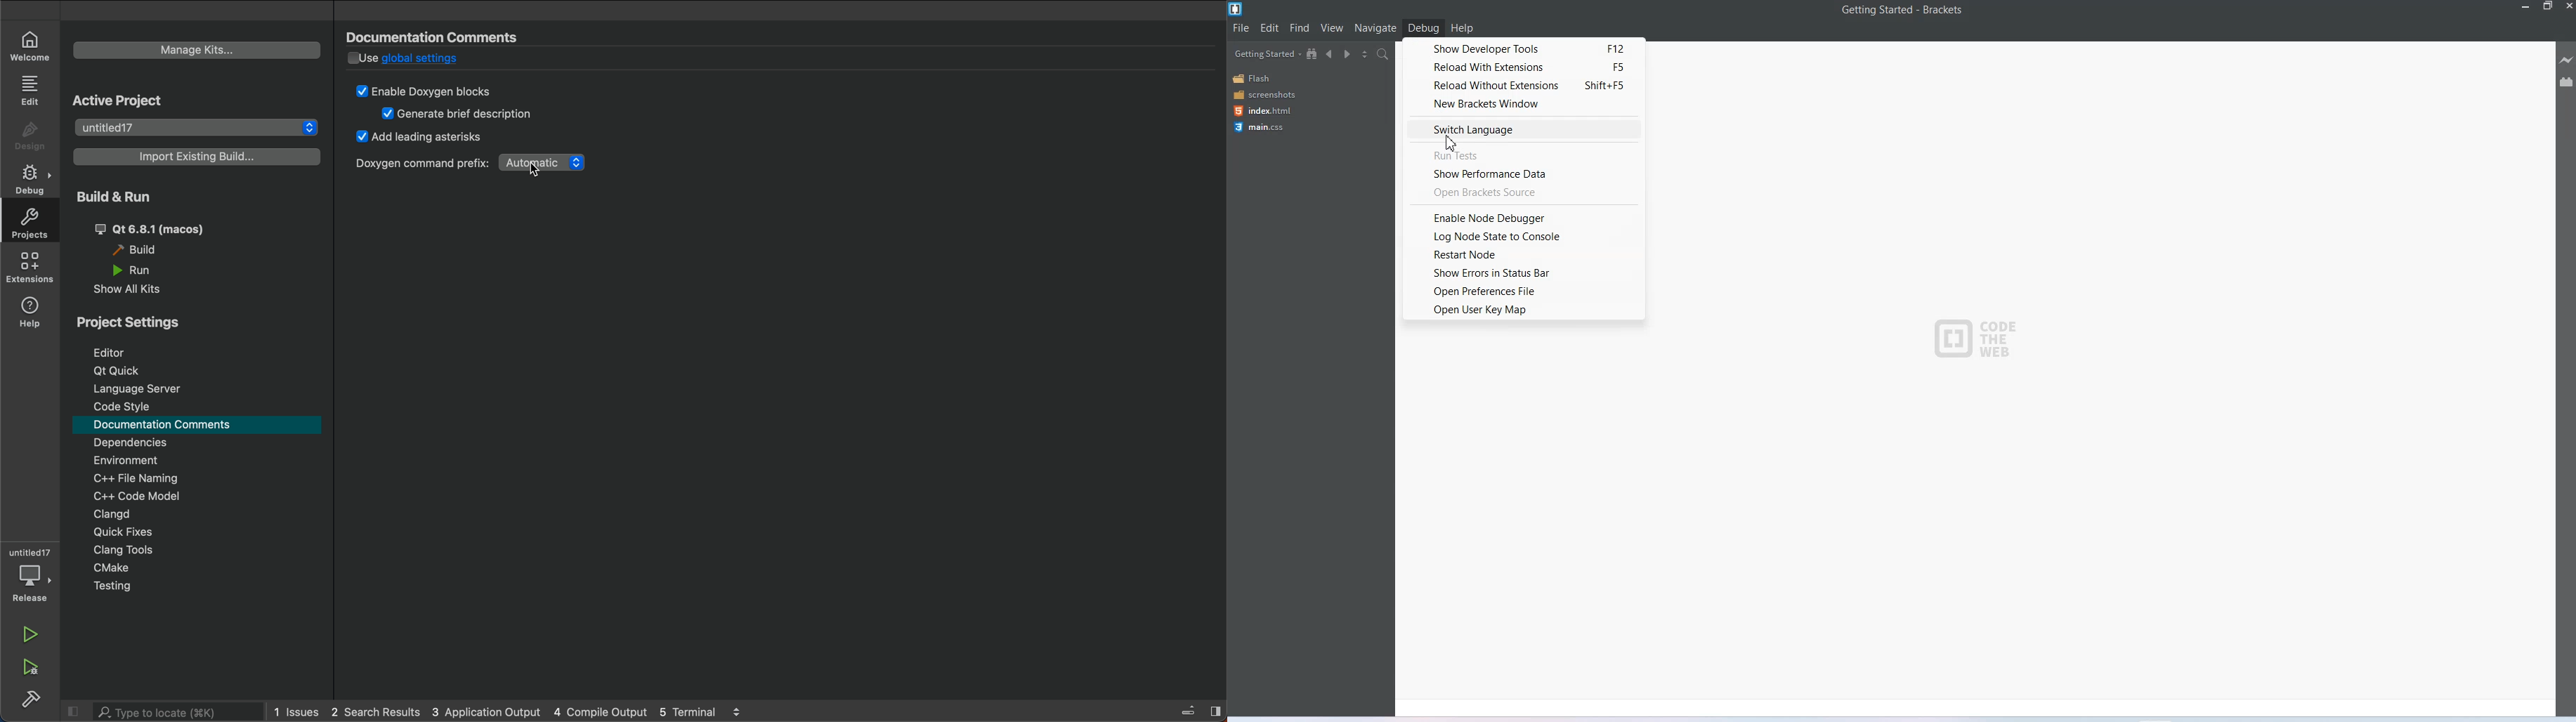 This screenshot has width=2576, height=728. What do you see at coordinates (421, 139) in the screenshot?
I see `add astricks` at bounding box center [421, 139].